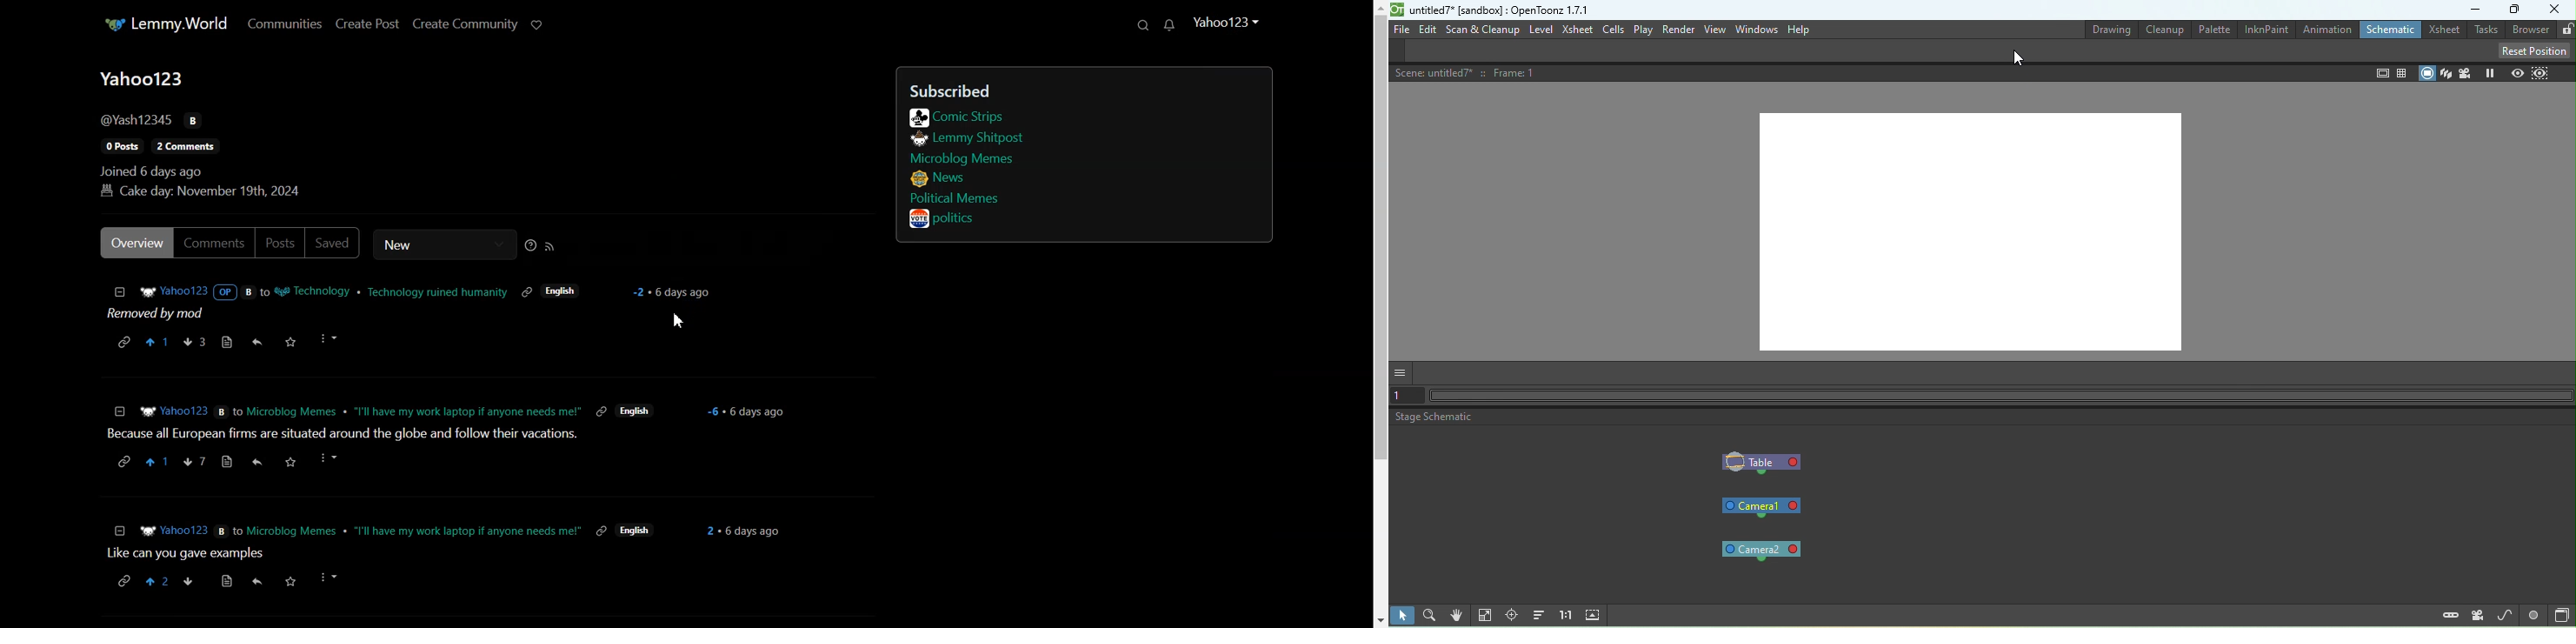 This screenshot has height=644, width=2576. Describe the element at coordinates (281, 242) in the screenshot. I see `Posts` at that location.